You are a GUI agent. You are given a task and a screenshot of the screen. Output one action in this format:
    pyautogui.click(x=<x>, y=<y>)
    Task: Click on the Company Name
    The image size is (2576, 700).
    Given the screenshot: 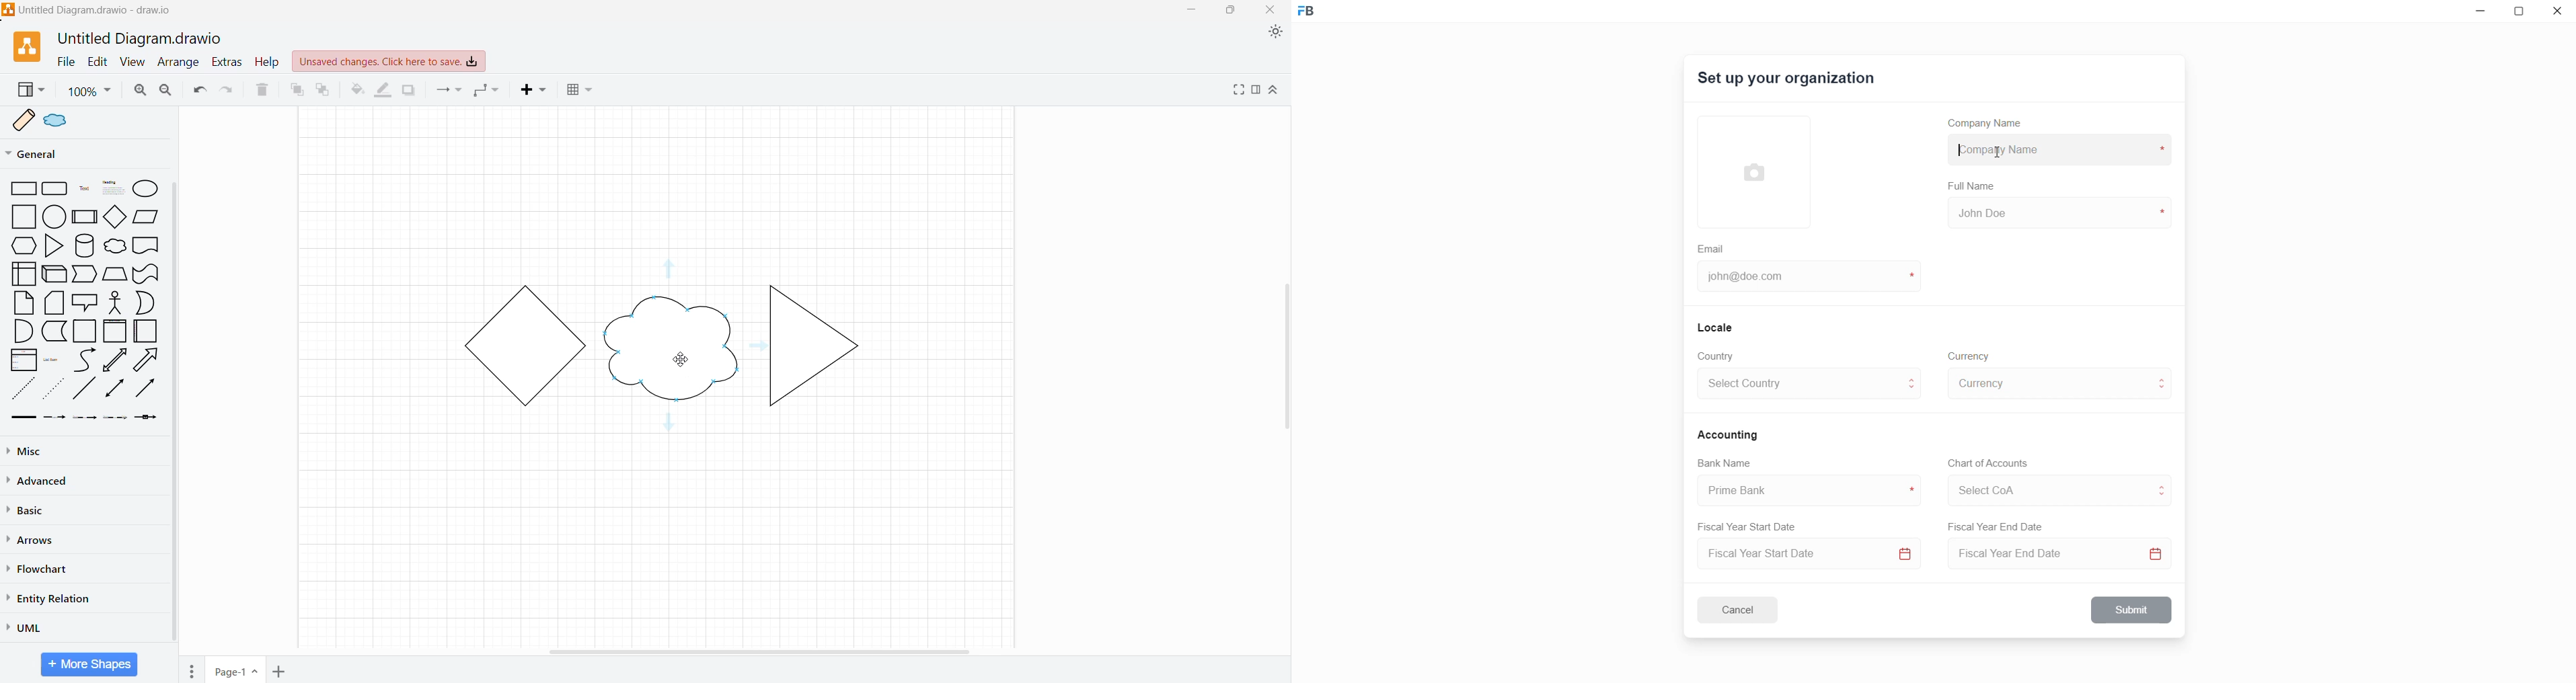 What is the action you would take?
    pyautogui.click(x=1990, y=125)
    